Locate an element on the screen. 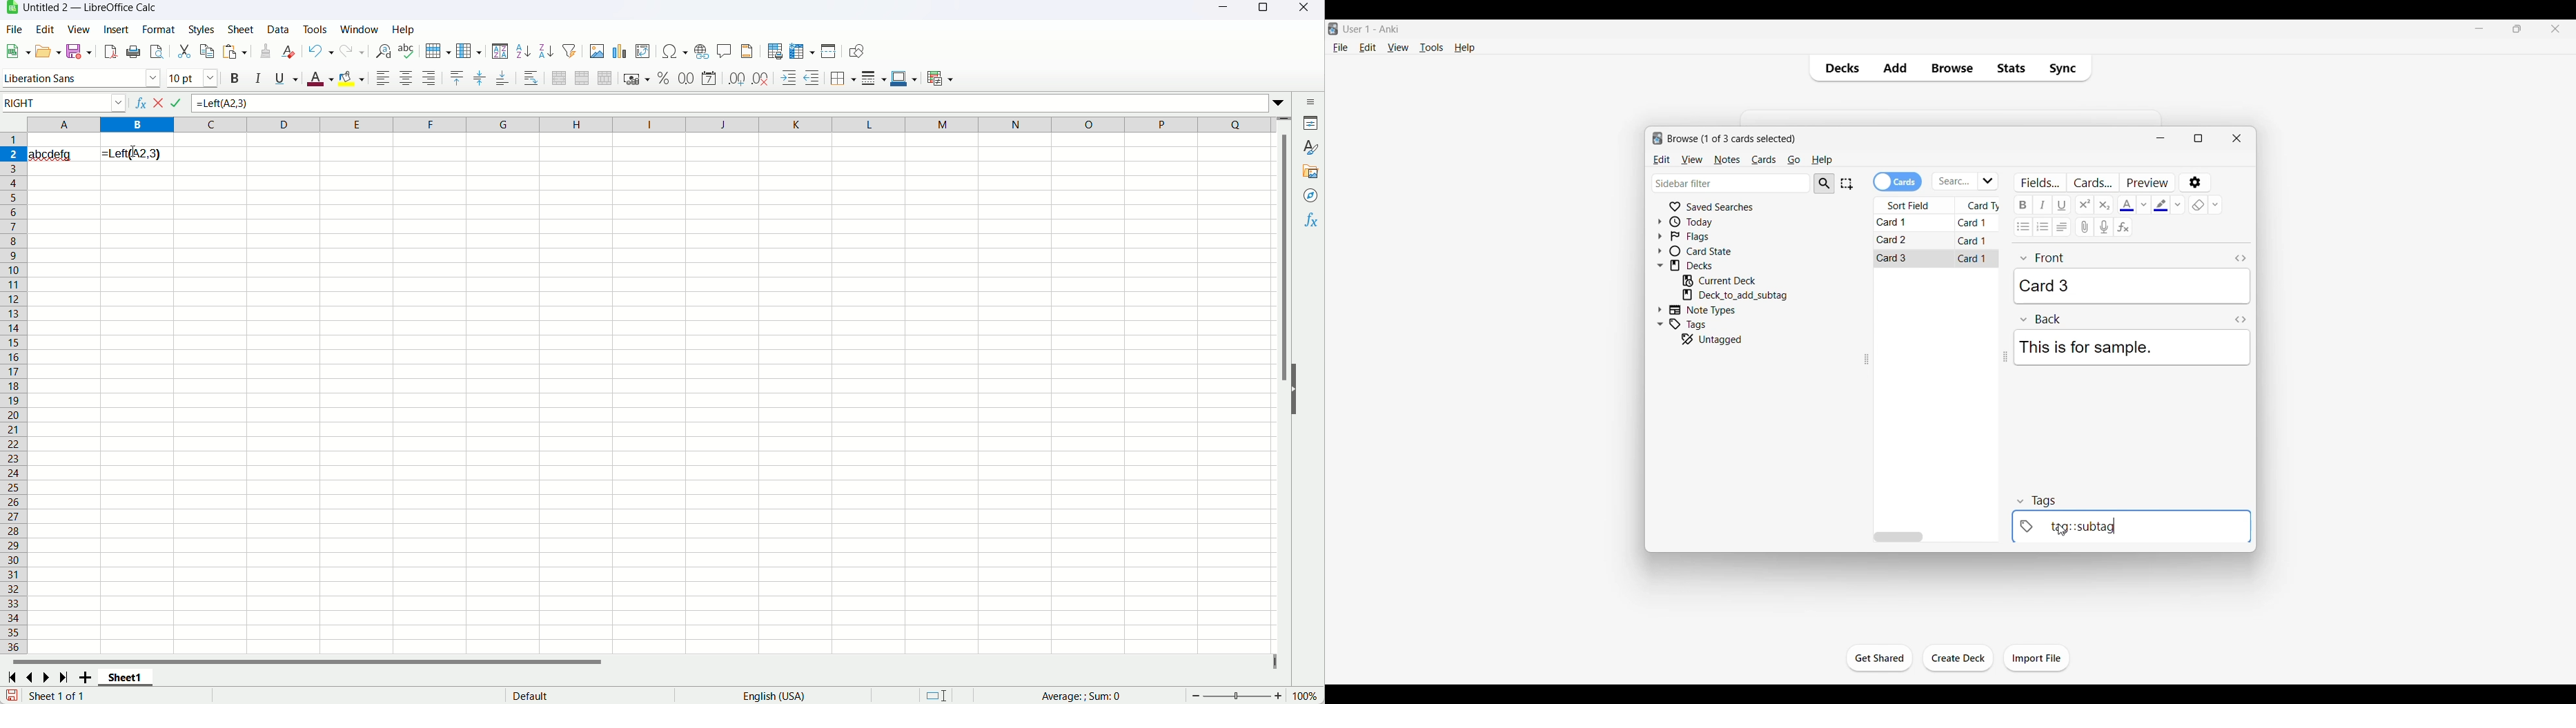 This screenshot has height=728, width=2576. Click to import file is located at coordinates (2037, 658).